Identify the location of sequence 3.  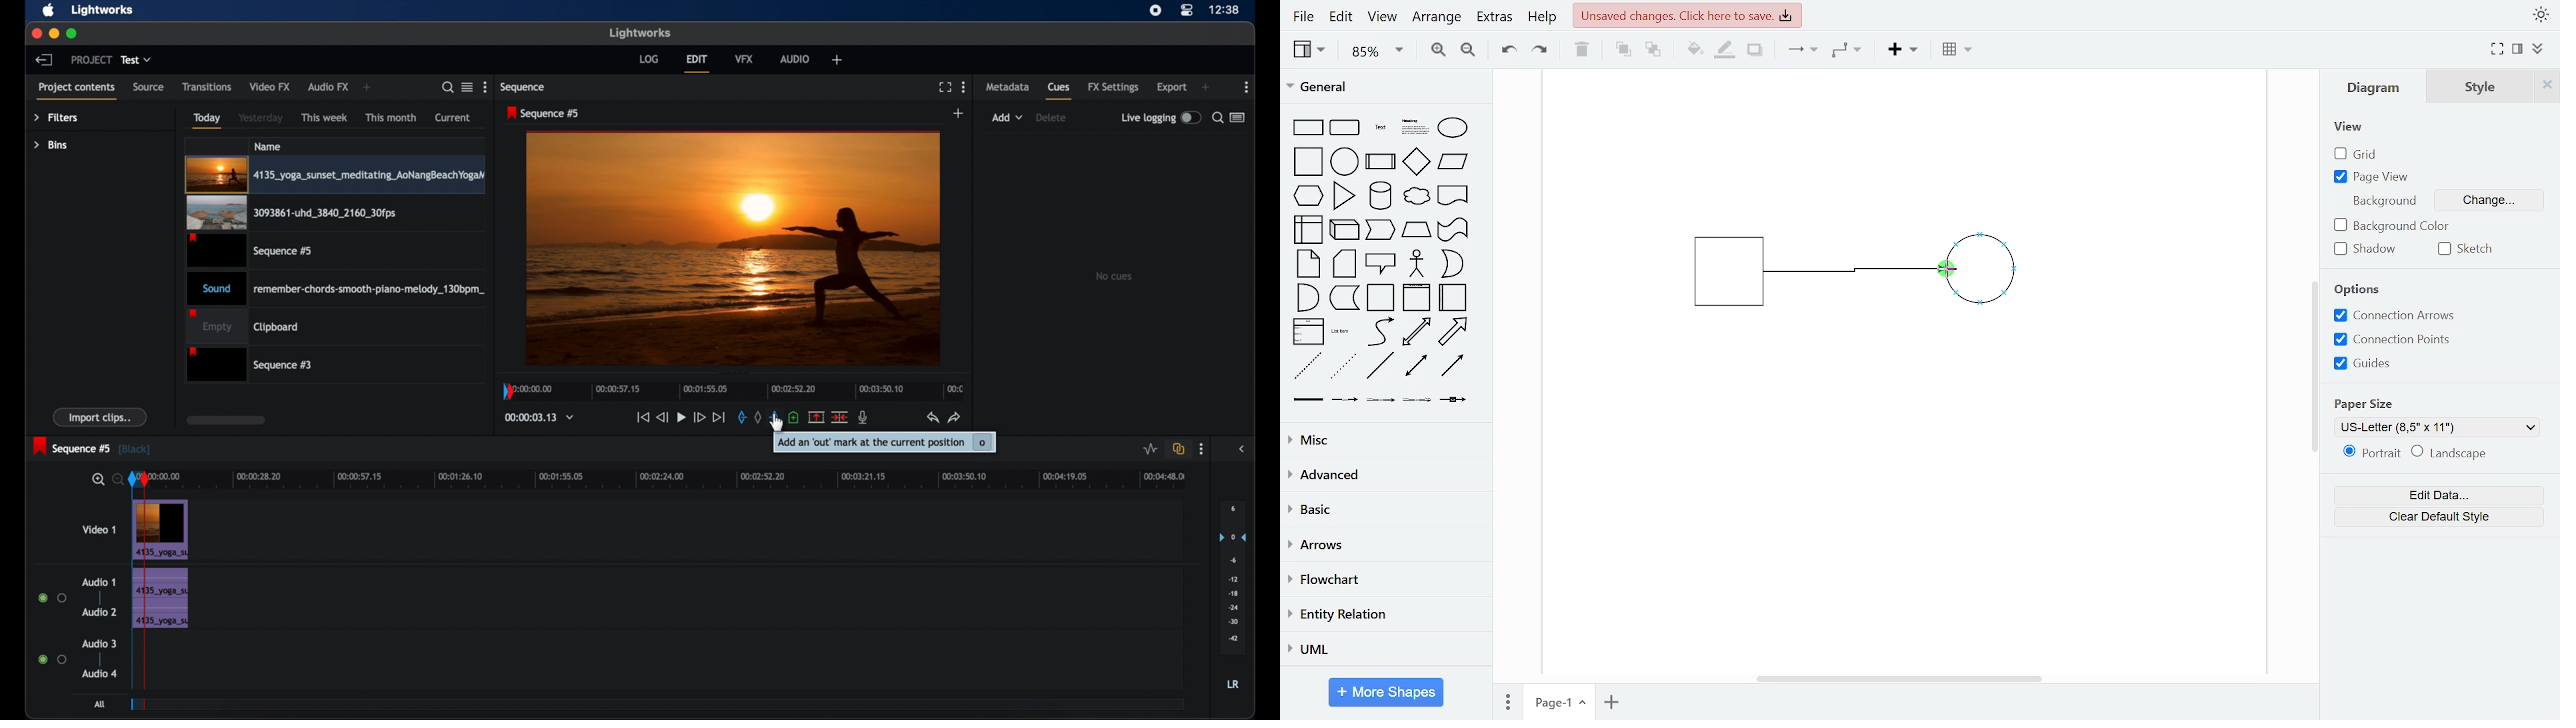
(253, 366).